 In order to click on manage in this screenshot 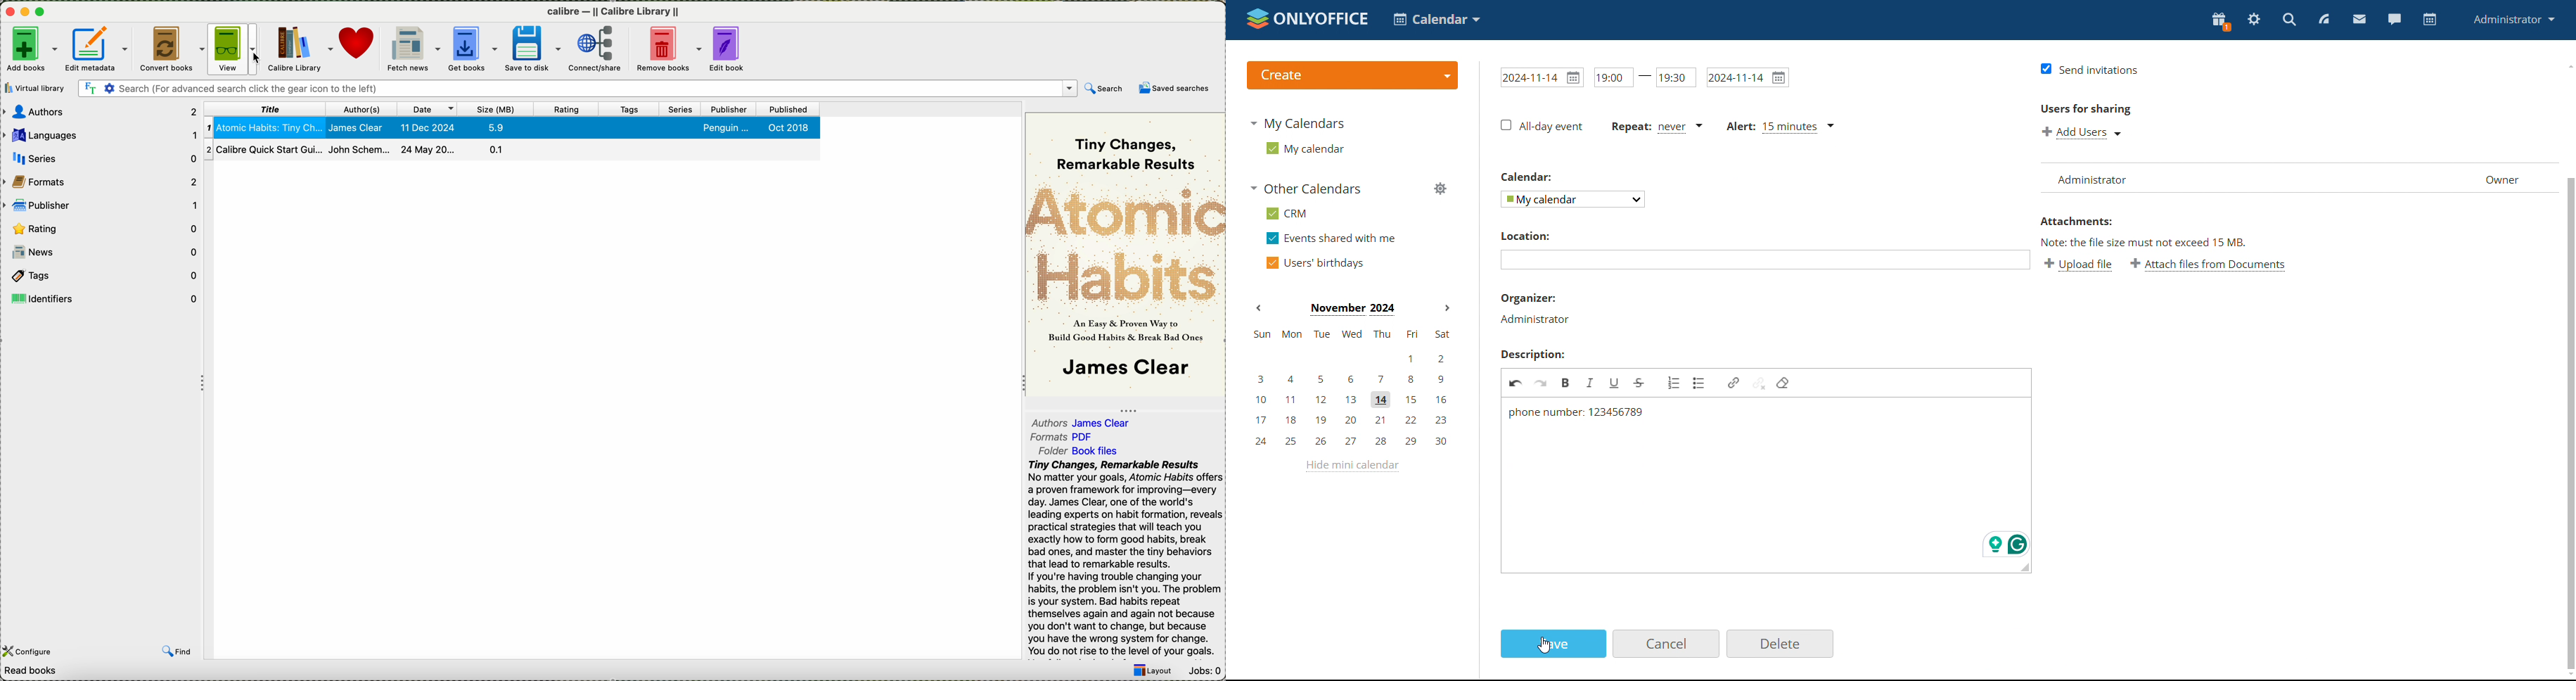, I will do `click(1440, 190)`.